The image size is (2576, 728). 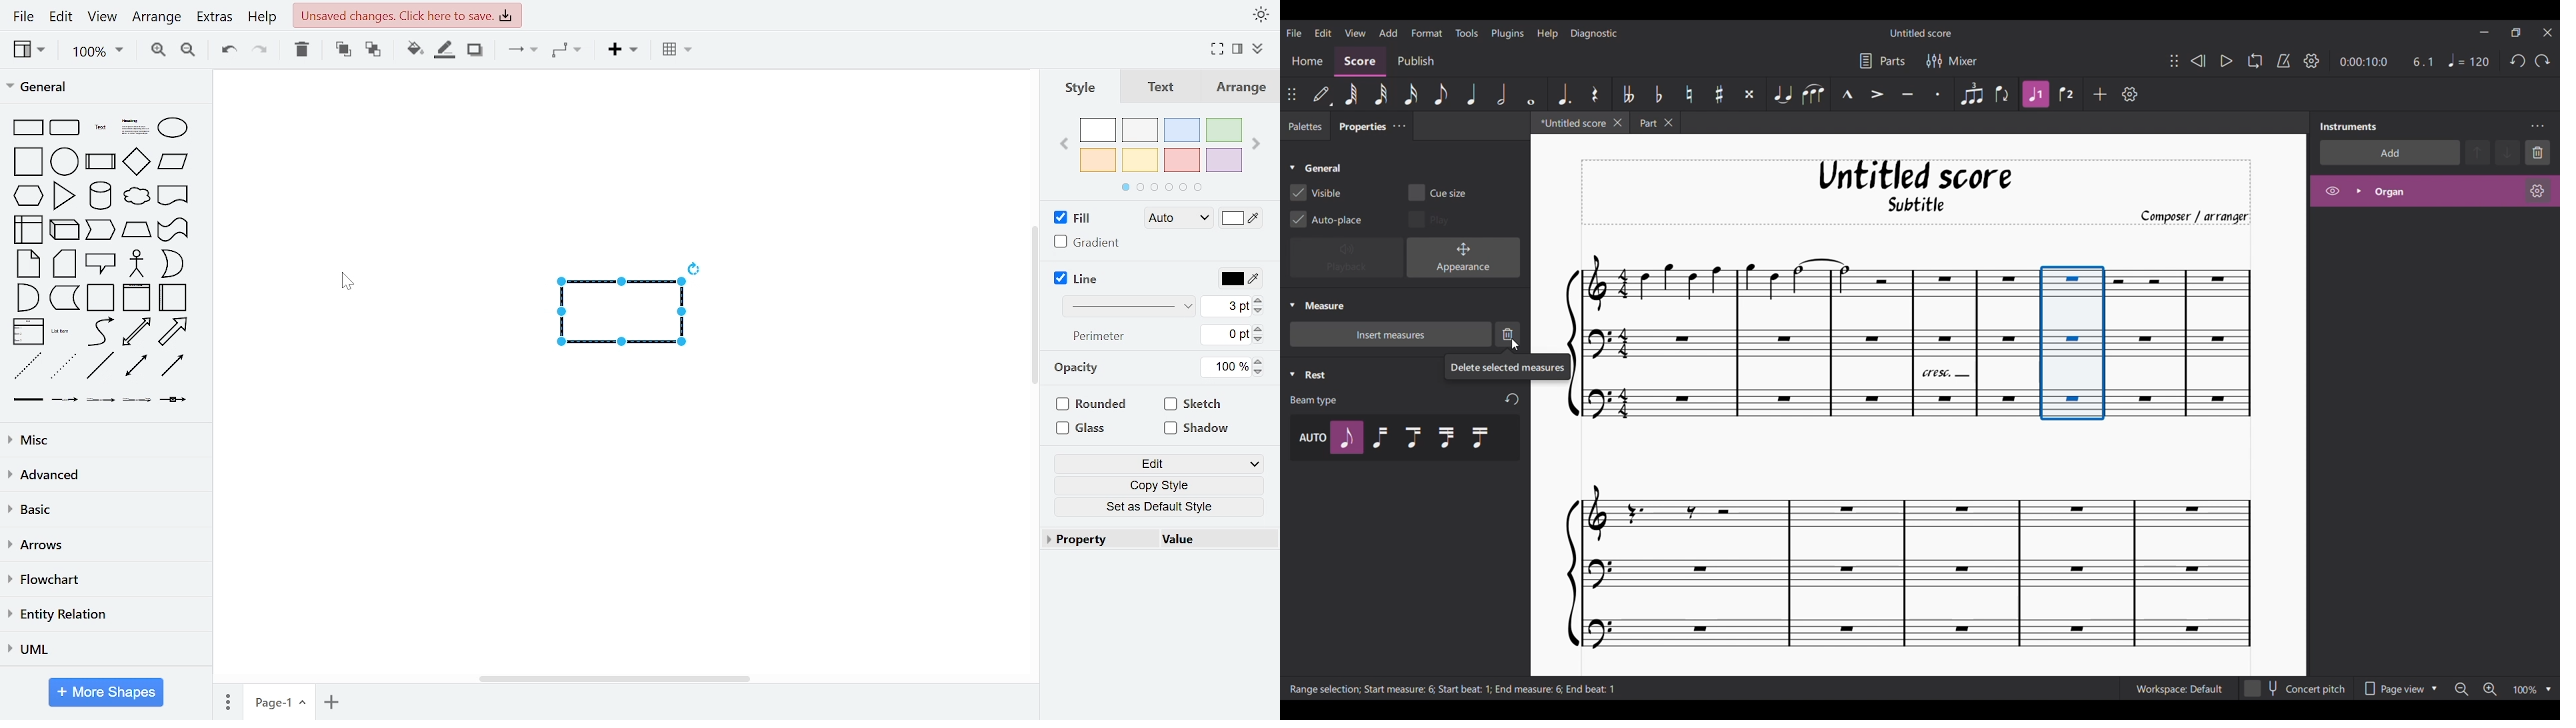 I want to click on Instruments panel settings, so click(x=2537, y=126).